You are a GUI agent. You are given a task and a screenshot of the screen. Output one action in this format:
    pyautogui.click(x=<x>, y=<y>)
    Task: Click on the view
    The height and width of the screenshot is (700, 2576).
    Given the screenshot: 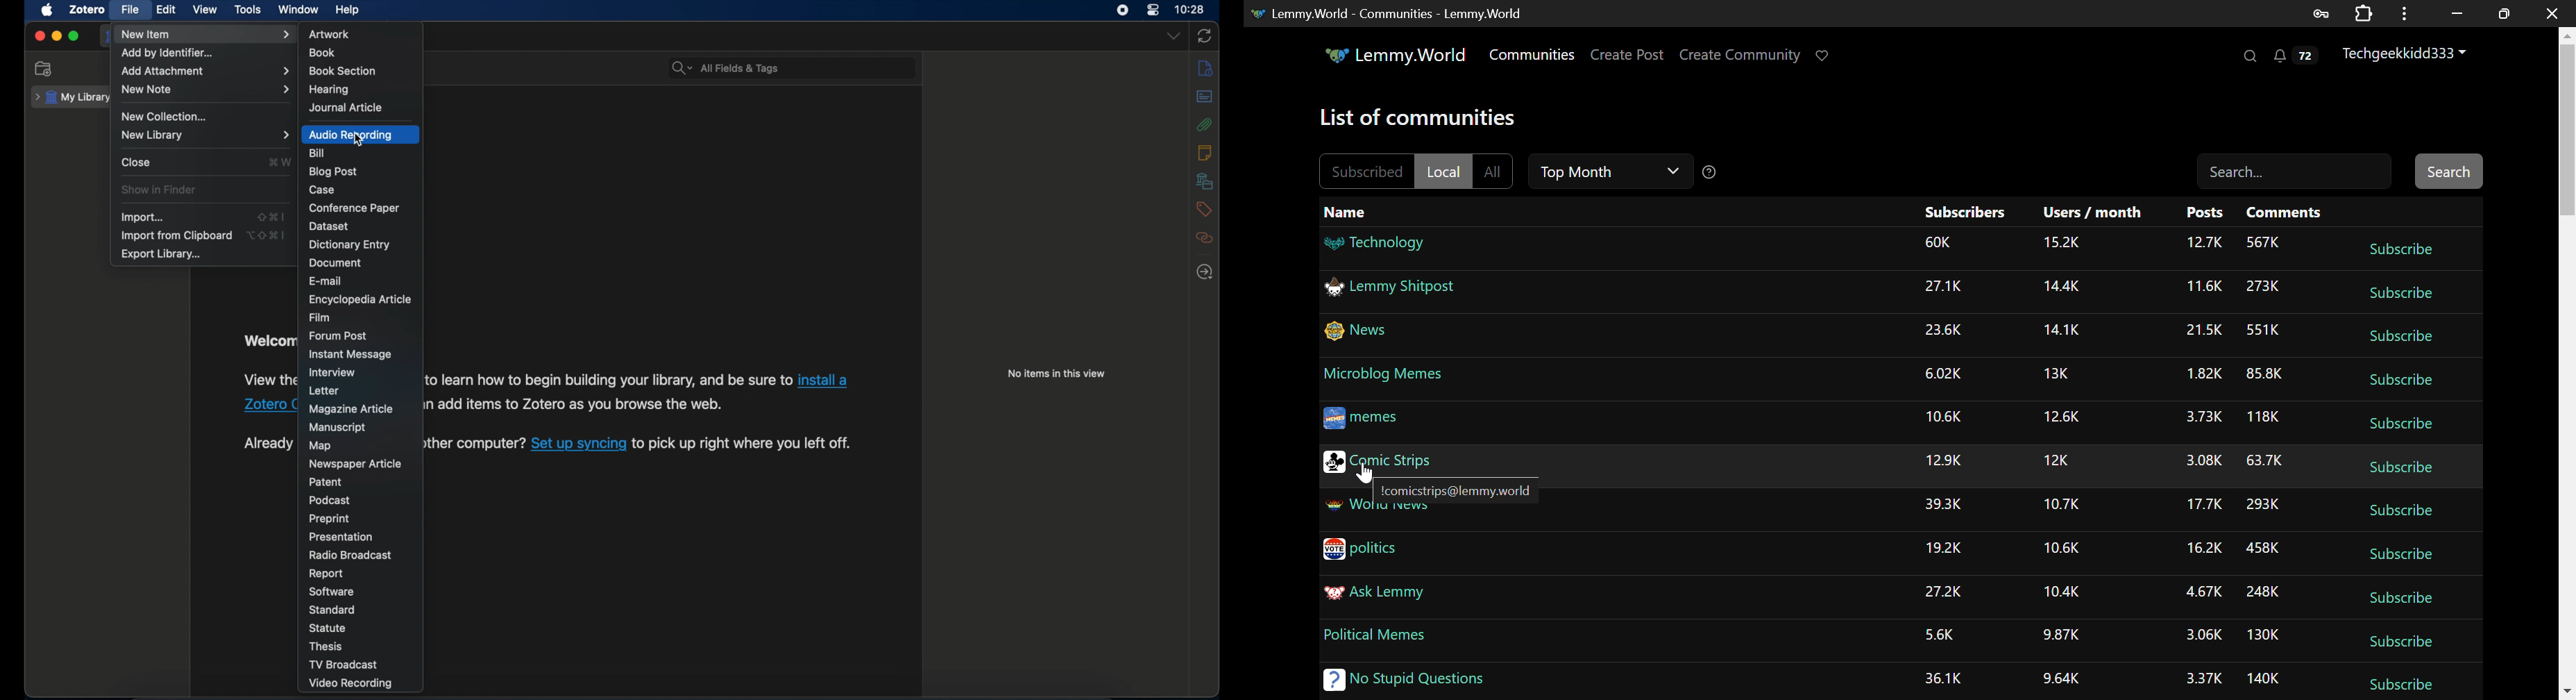 What is the action you would take?
    pyautogui.click(x=206, y=9)
    